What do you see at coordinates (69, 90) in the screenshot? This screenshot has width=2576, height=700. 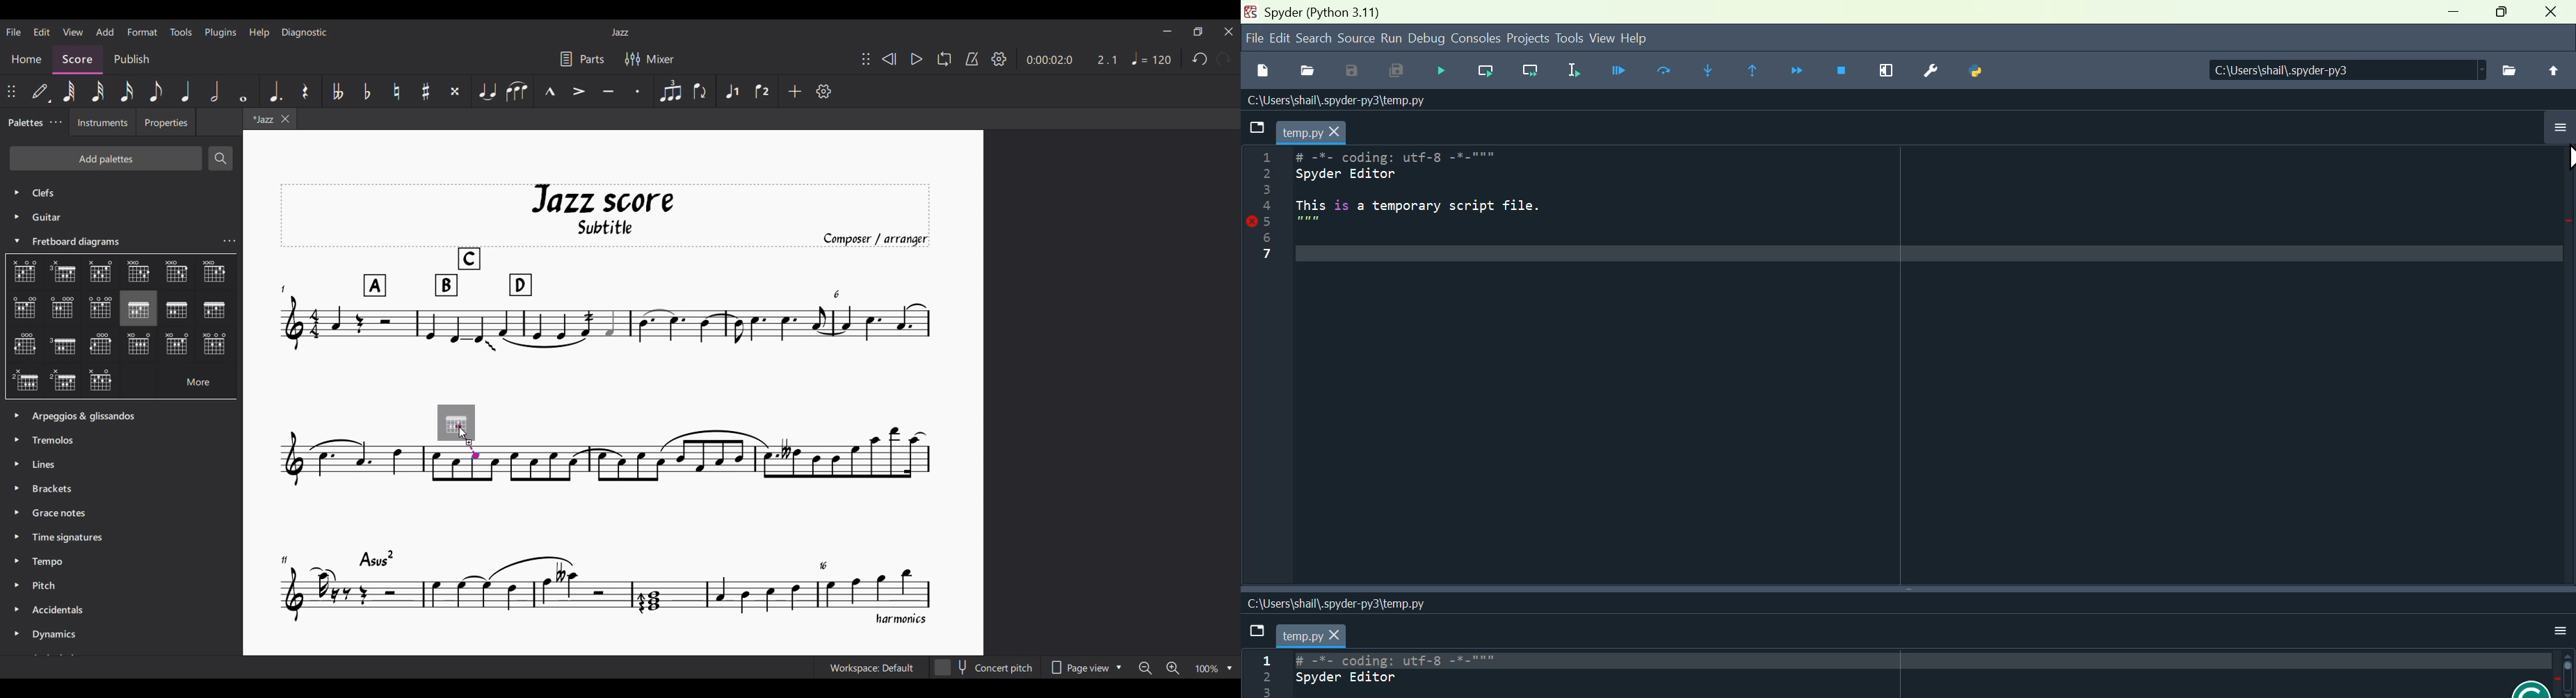 I see `64th note` at bounding box center [69, 90].